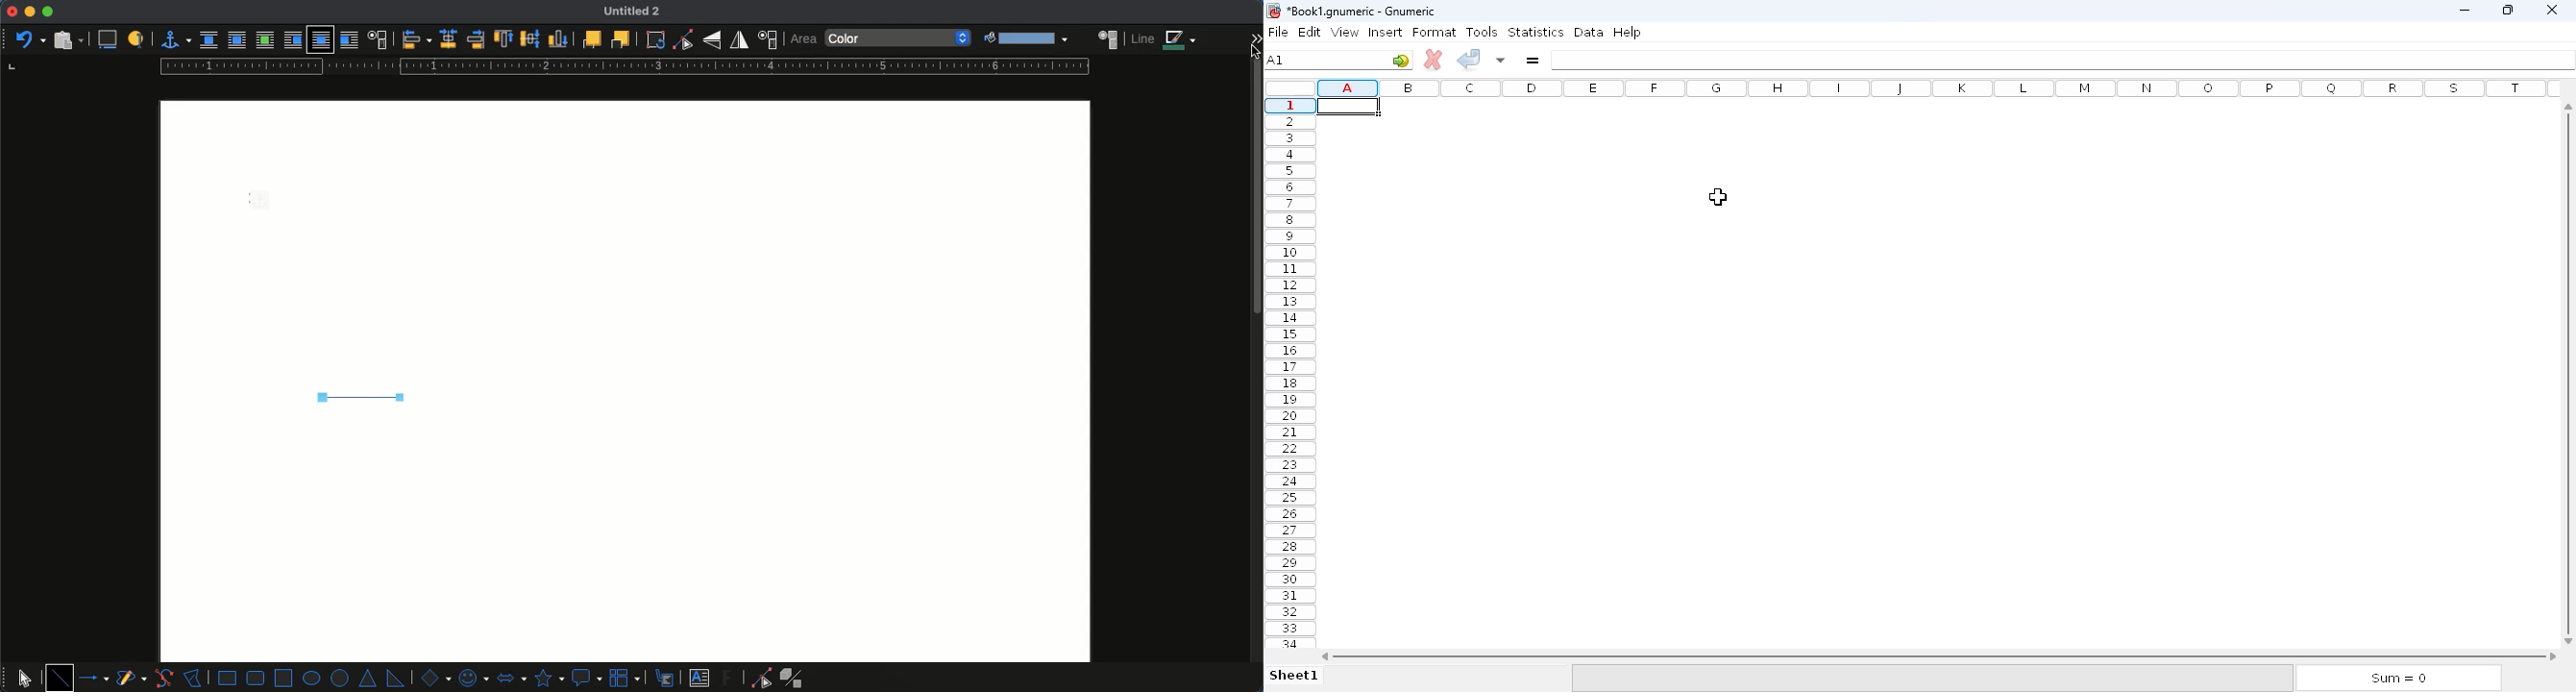 Image resolution: width=2576 pixels, height=700 pixels. What do you see at coordinates (1272, 10) in the screenshot?
I see `logo` at bounding box center [1272, 10].